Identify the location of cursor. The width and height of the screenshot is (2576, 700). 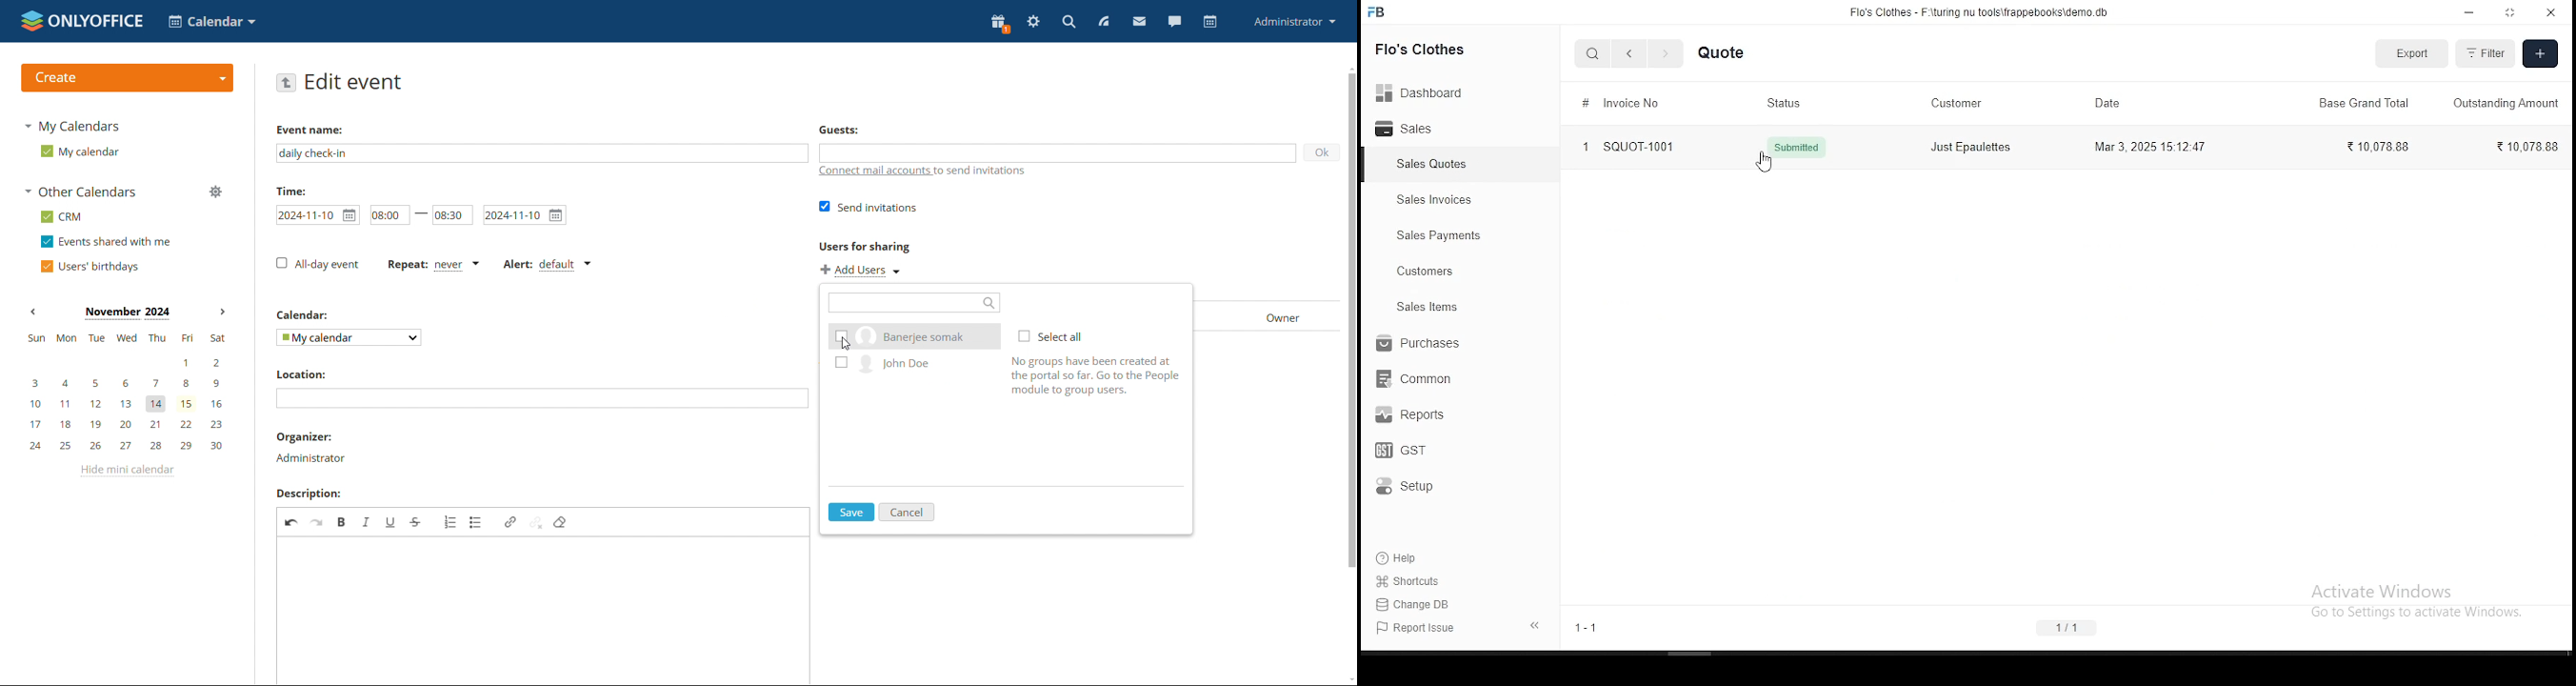
(846, 344).